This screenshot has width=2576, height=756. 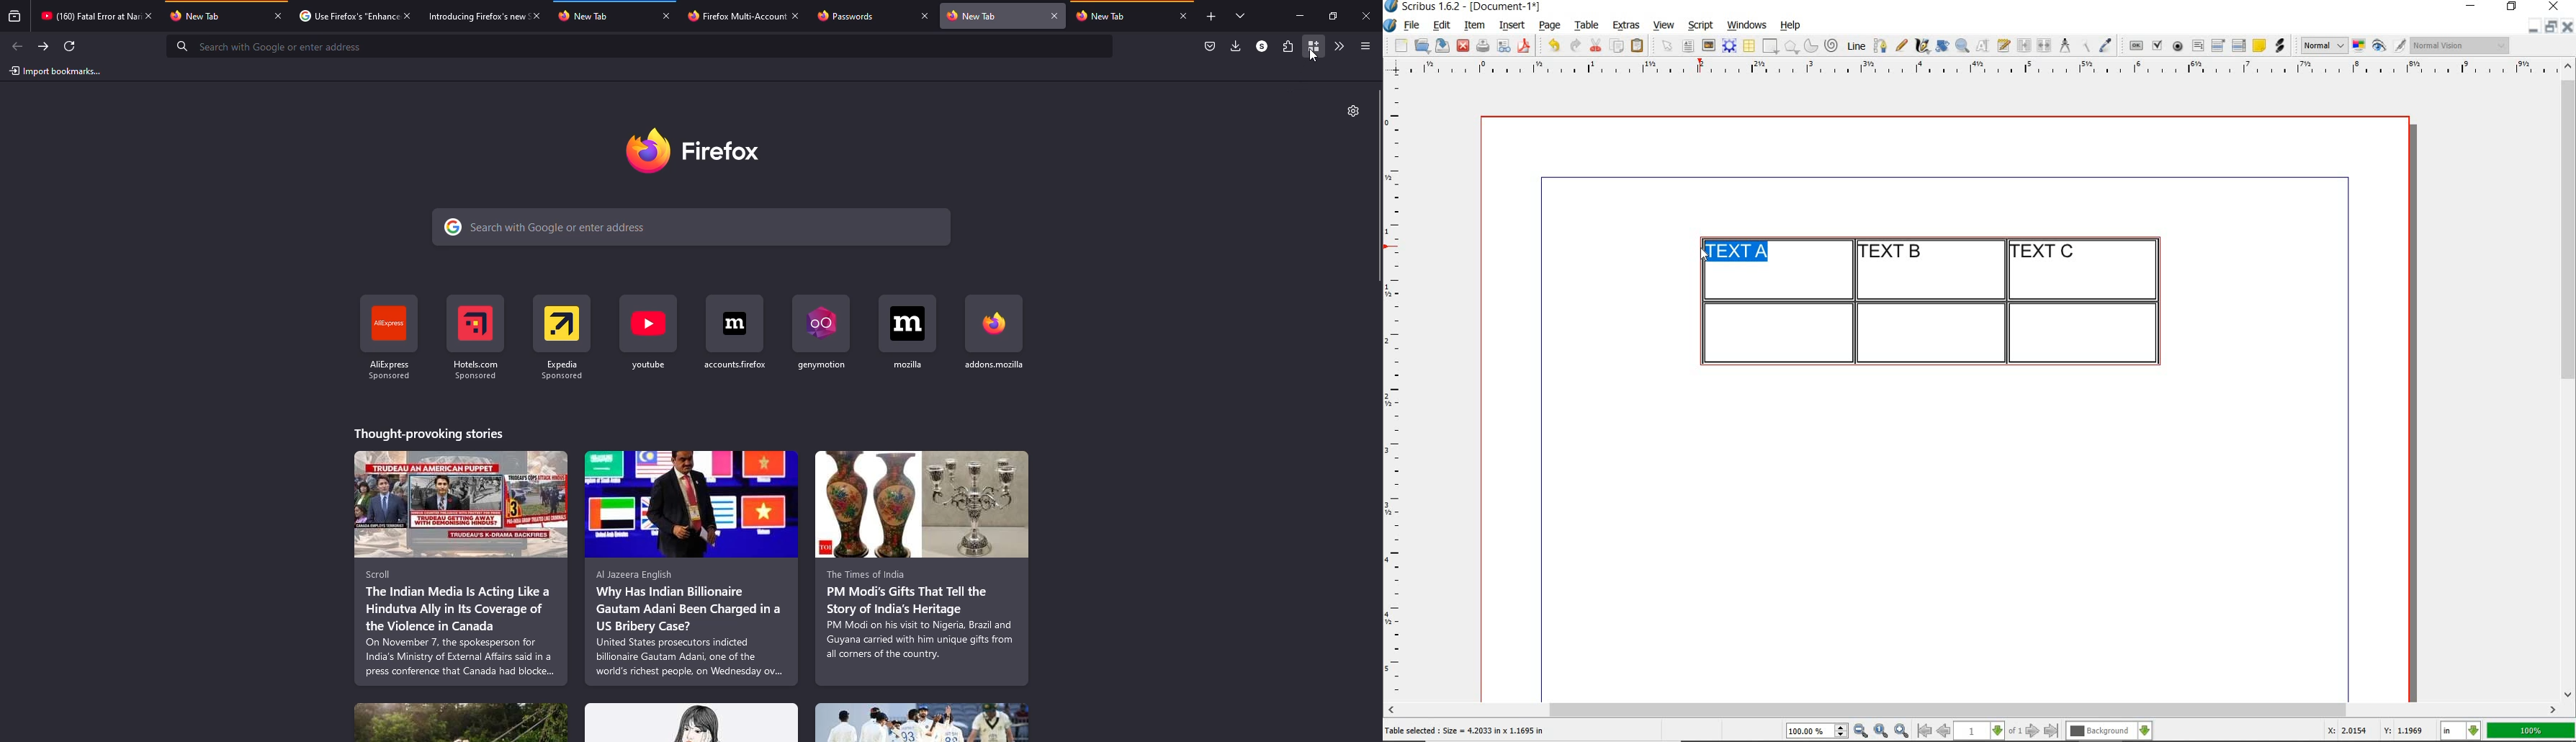 What do you see at coordinates (992, 16) in the screenshot?
I see `tab` at bounding box center [992, 16].